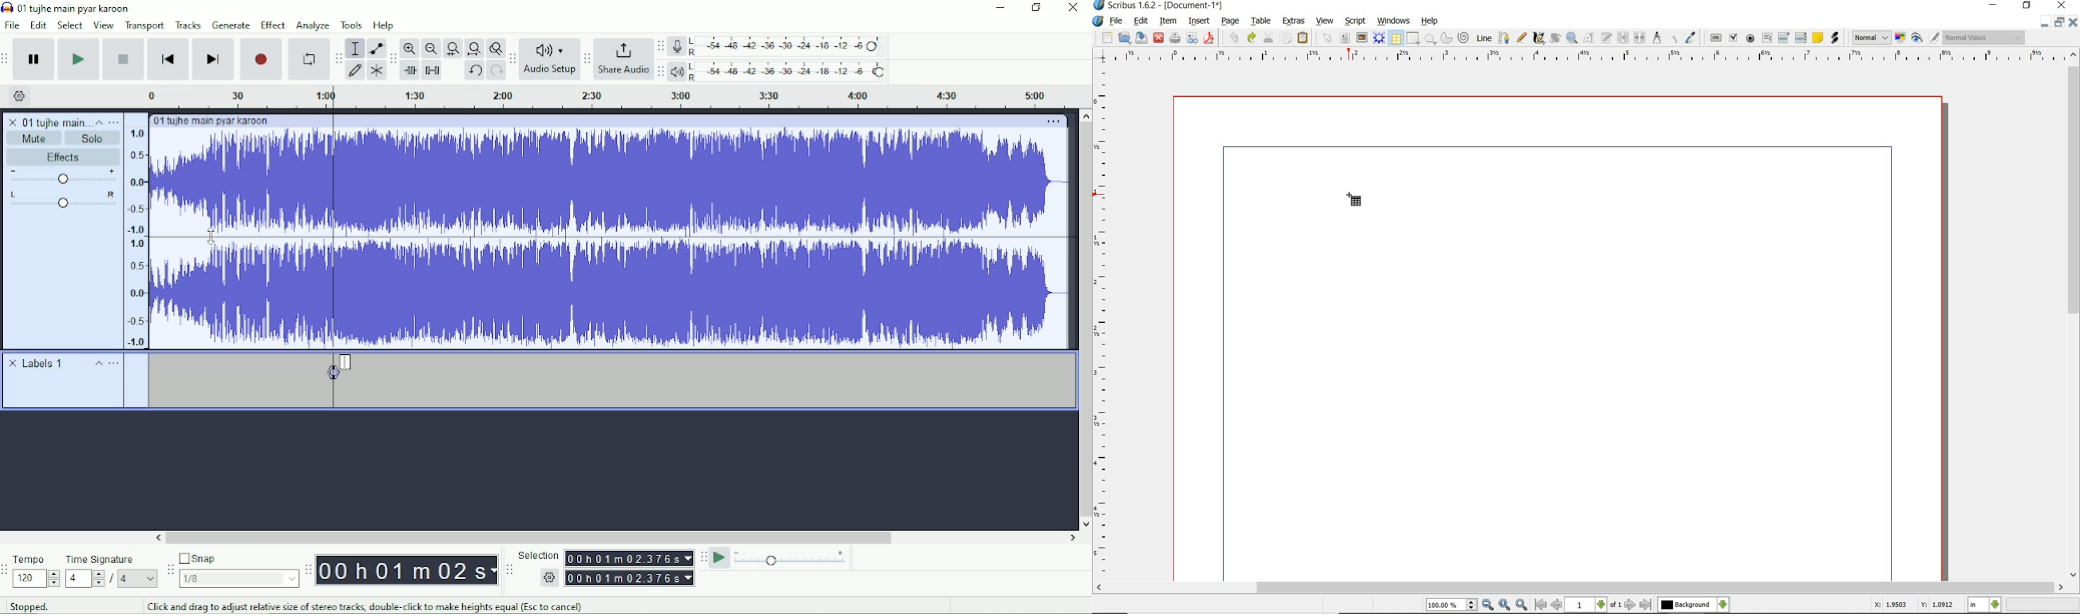 The image size is (2100, 616). What do you see at coordinates (1589, 38) in the screenshot?
I see `edit contents of frame` at bounding box center [1589, 38].